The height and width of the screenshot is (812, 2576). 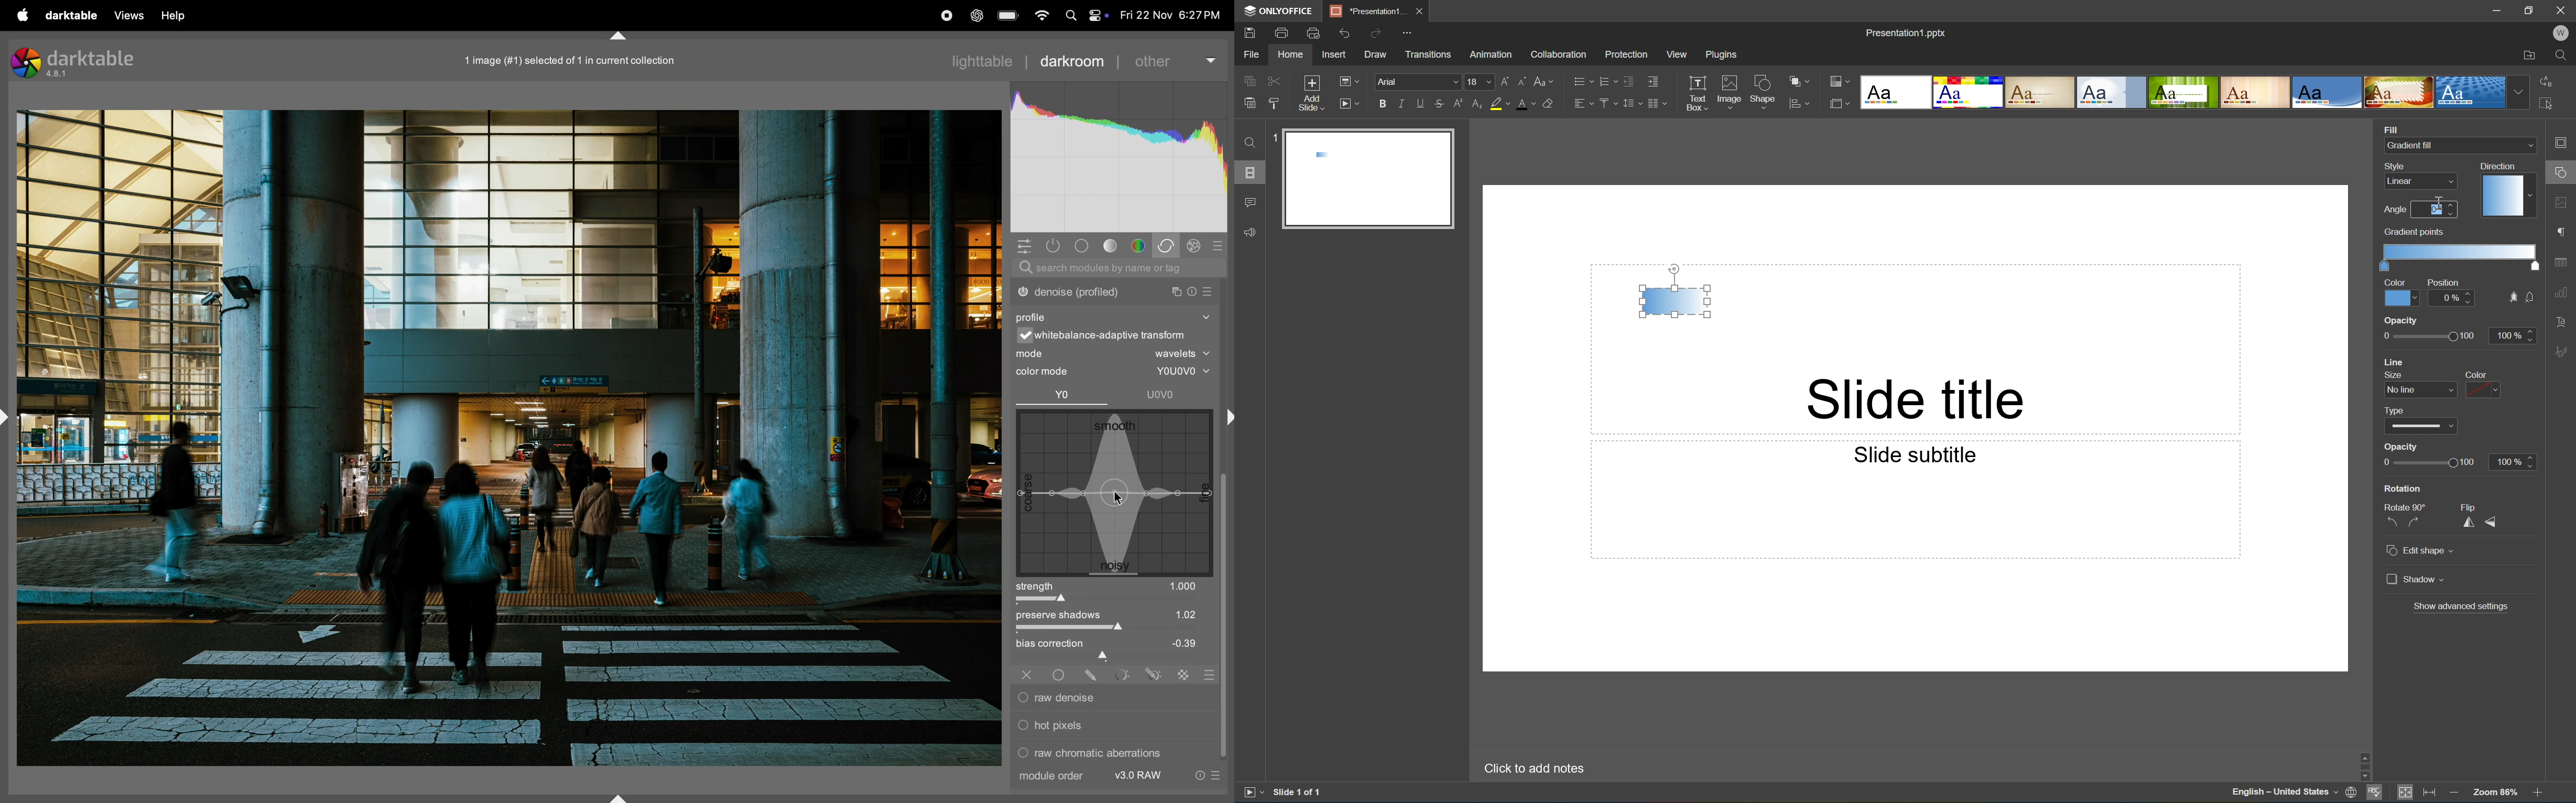 I want to click on Style, so click(x=2396, y=166).